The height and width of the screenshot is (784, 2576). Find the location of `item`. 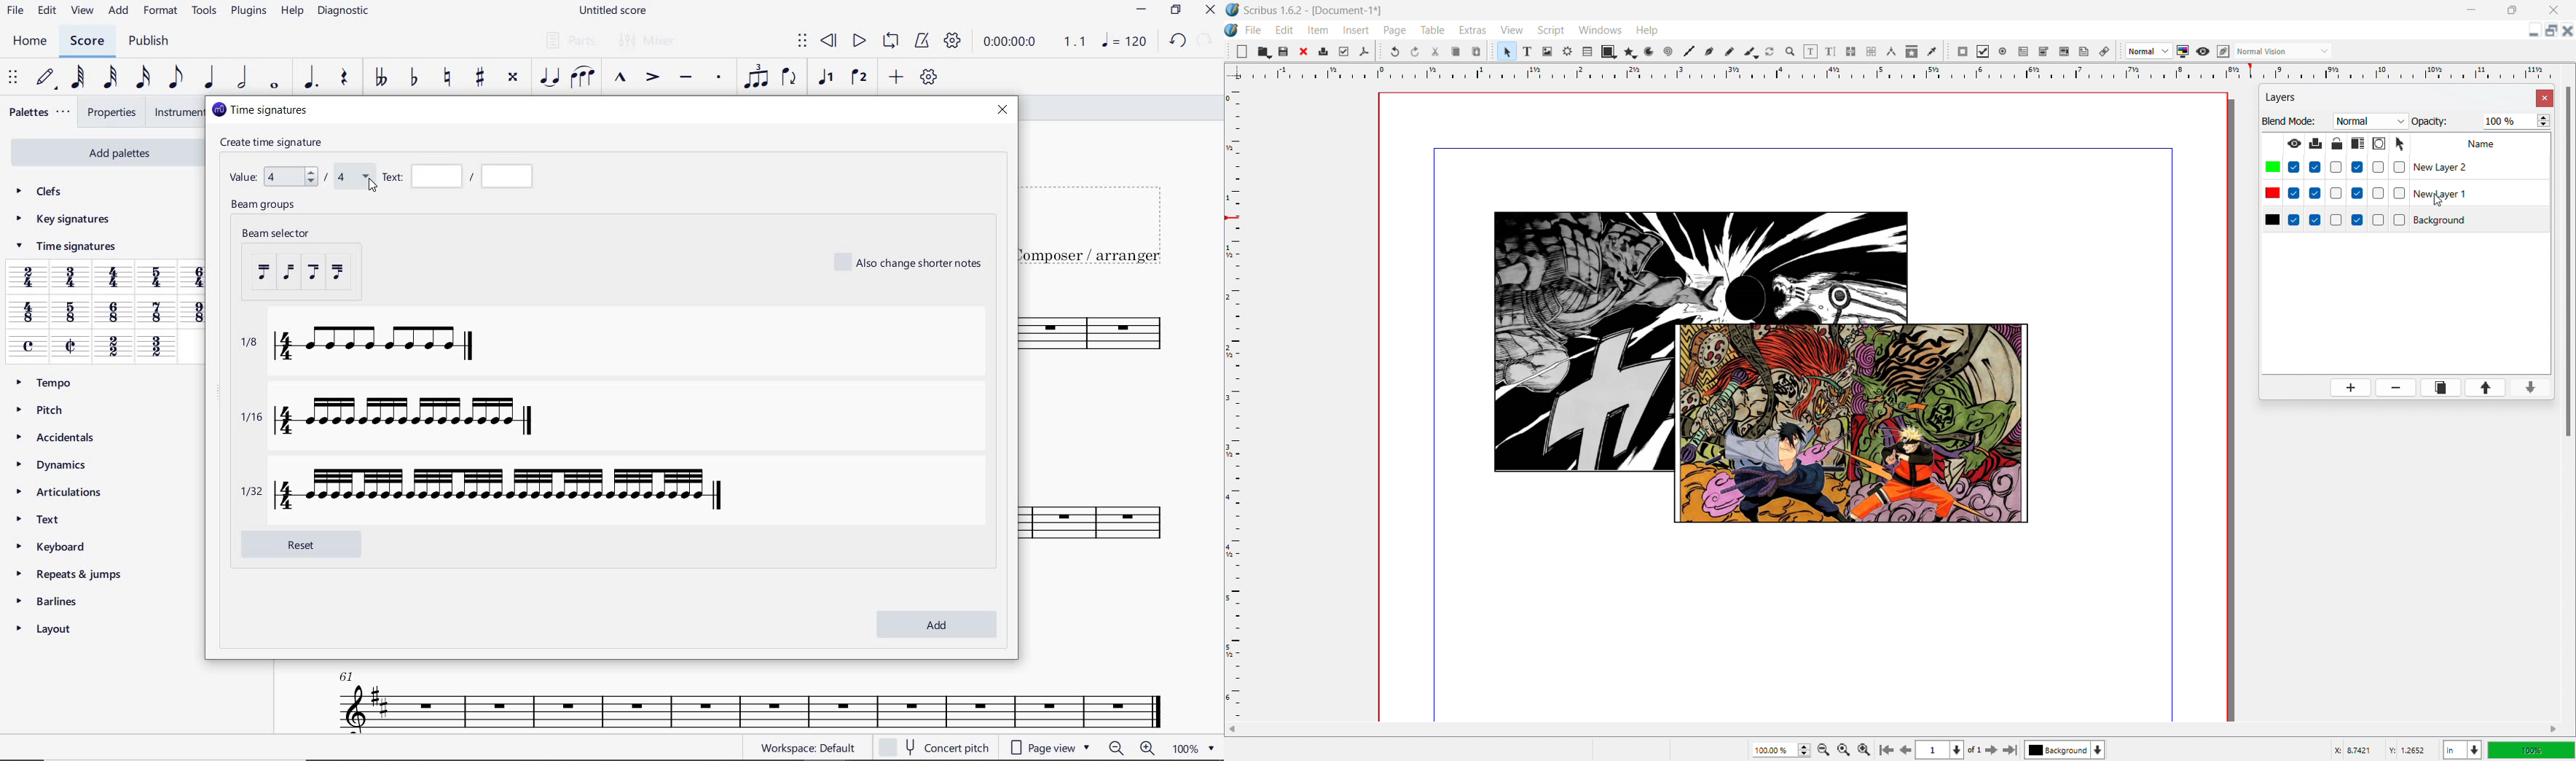

item is located at coordinates (1318, 30).